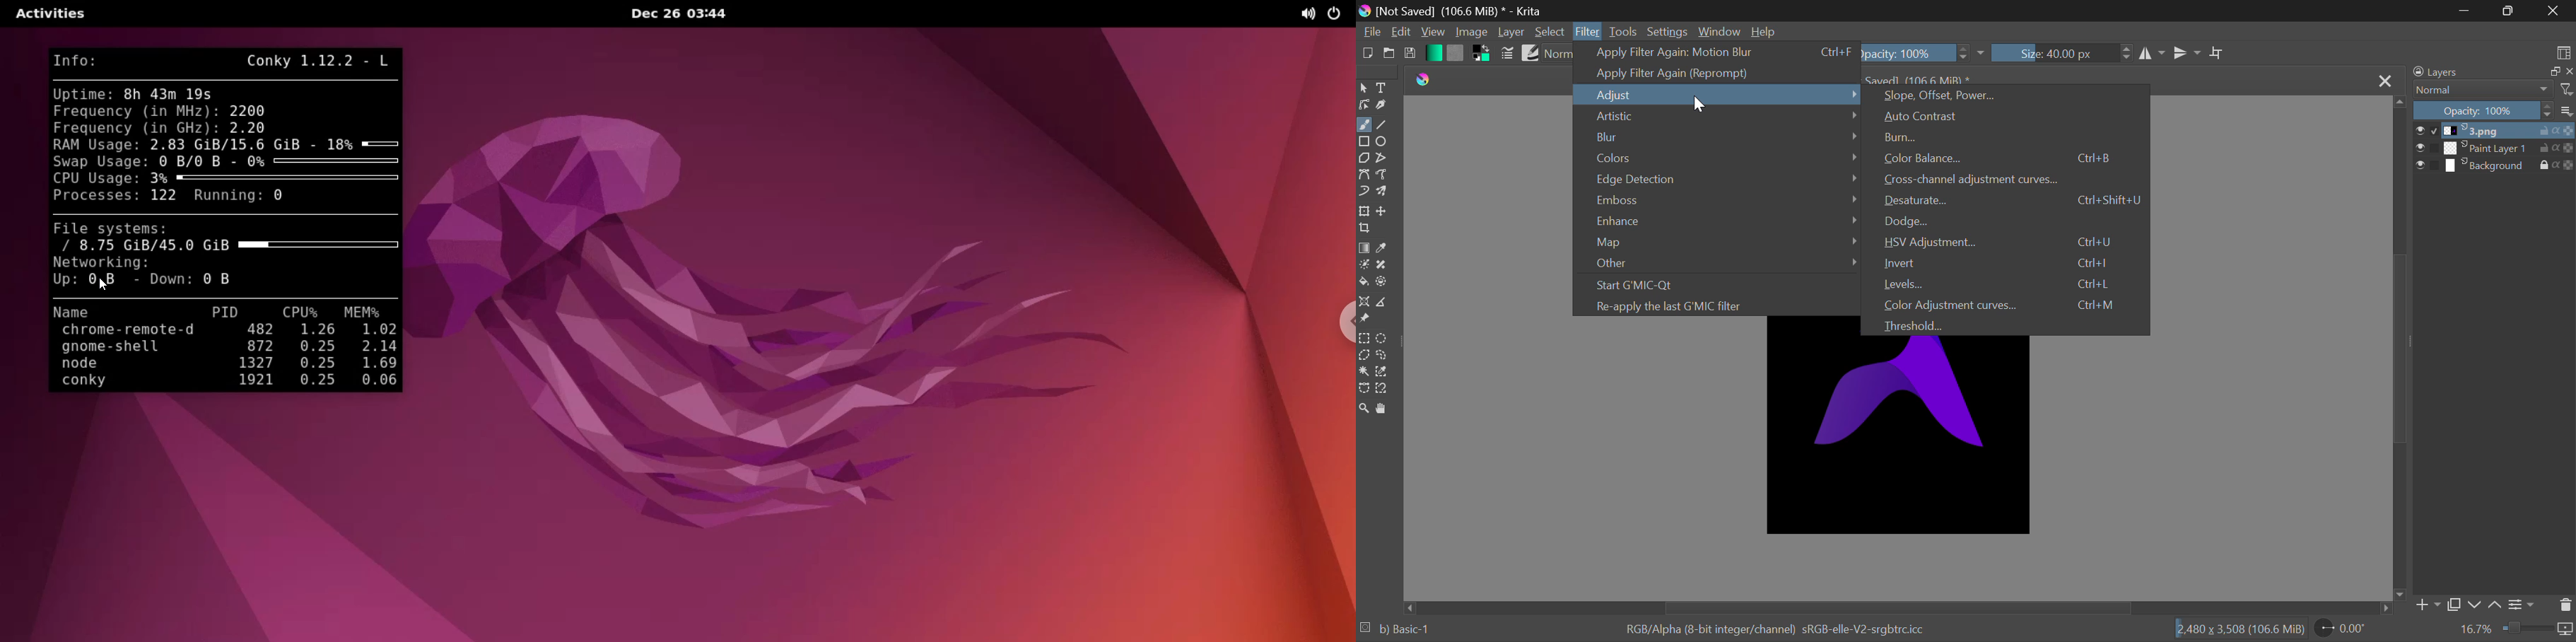 This screenshot has width=2576, height=644. What do you see at coordinates (1724, 264) in the screenshot?
I see `Other` at bounding box center [1724, 264].